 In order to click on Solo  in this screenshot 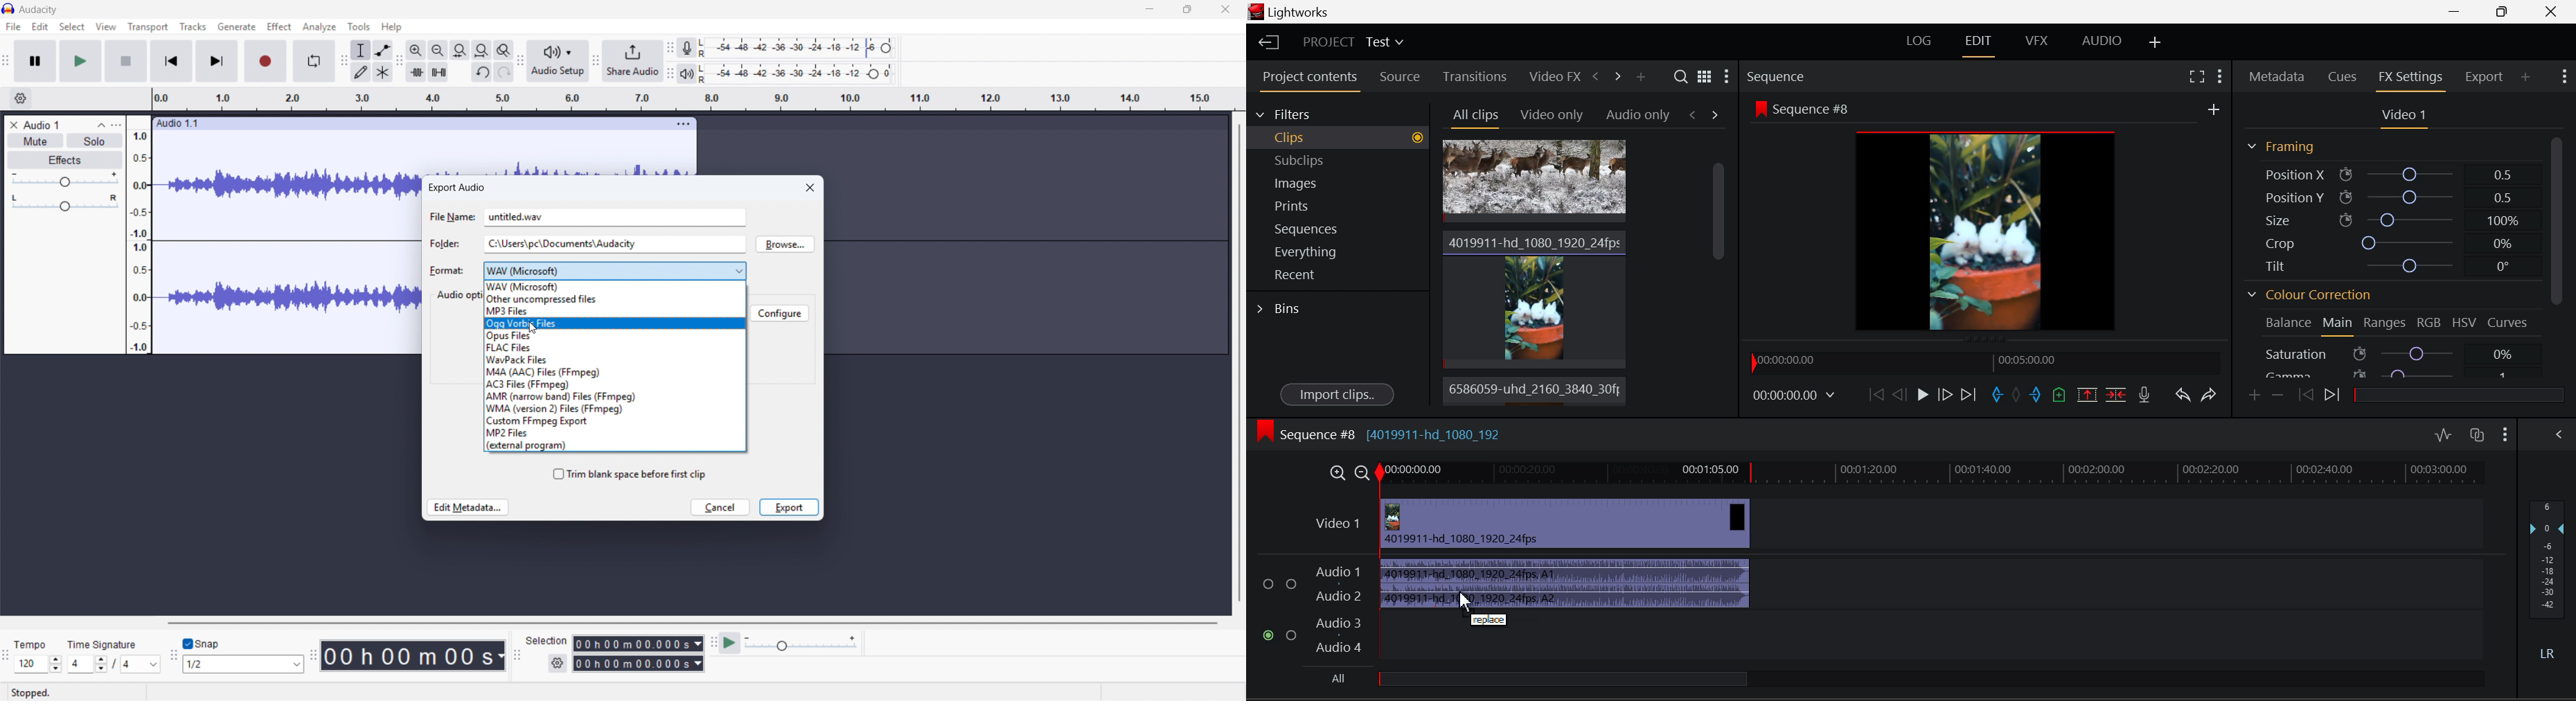, I will do `click(93, 141)`.